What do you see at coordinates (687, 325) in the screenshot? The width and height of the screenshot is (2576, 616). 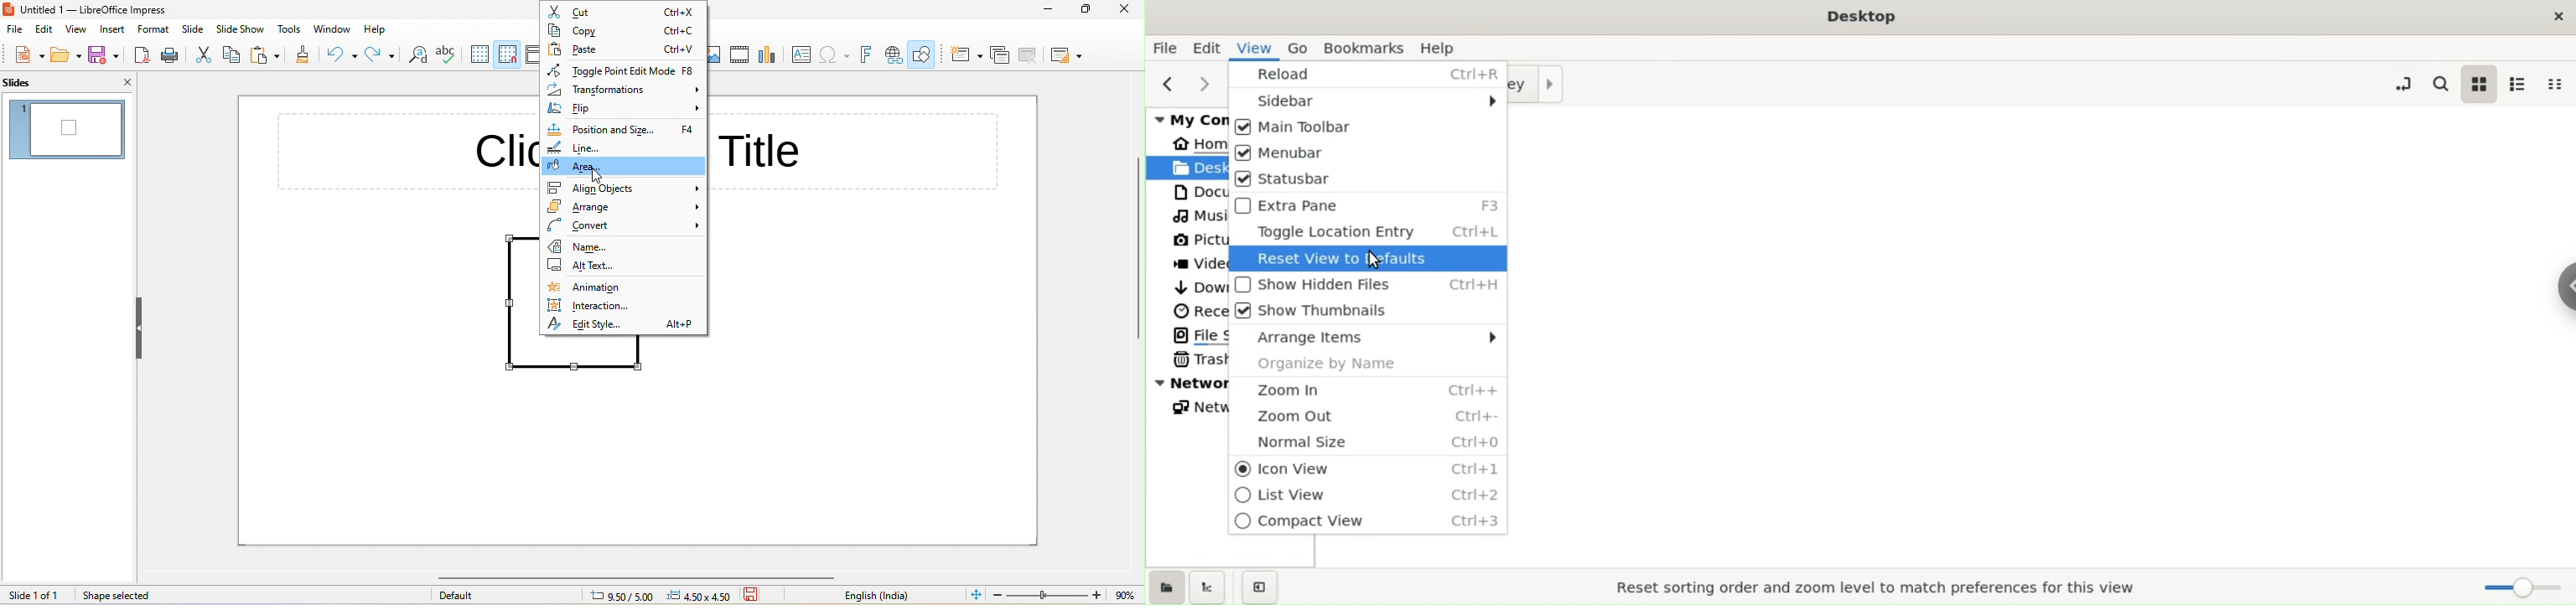 I see `alt+p` at bounding box center [687, 325].